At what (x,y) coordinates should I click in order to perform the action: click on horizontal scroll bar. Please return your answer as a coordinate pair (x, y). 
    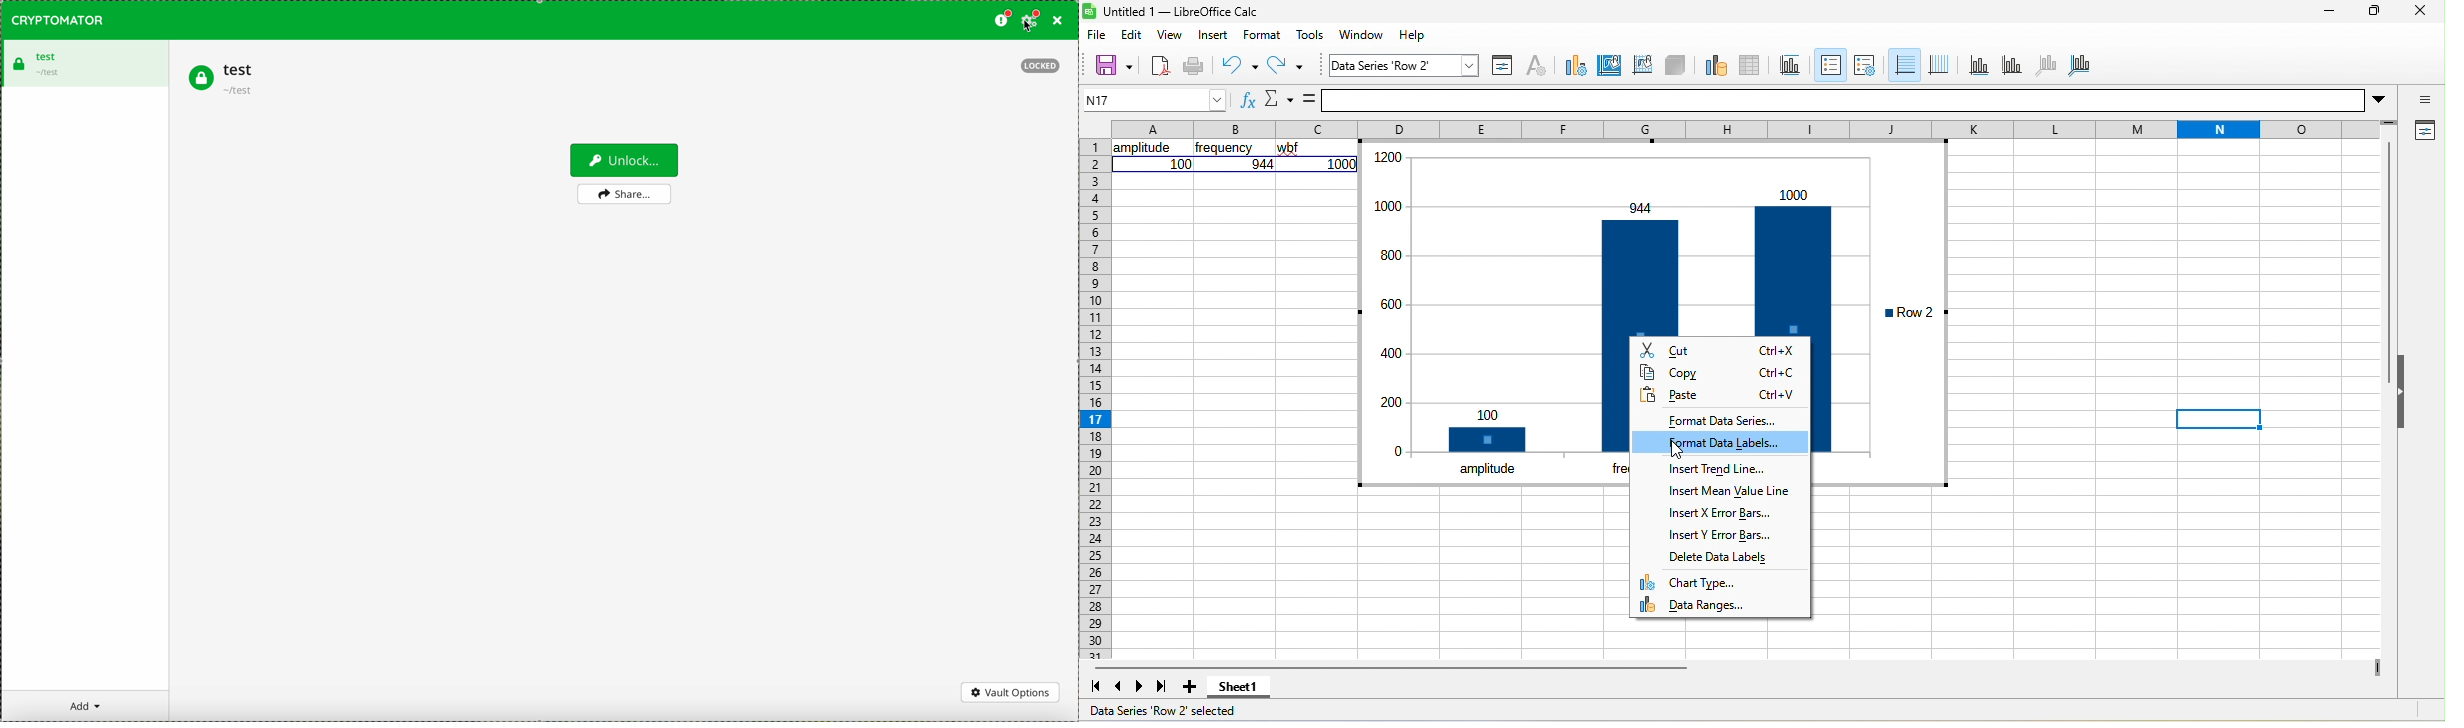
    Looking at the image, I should click on (1392, 667).